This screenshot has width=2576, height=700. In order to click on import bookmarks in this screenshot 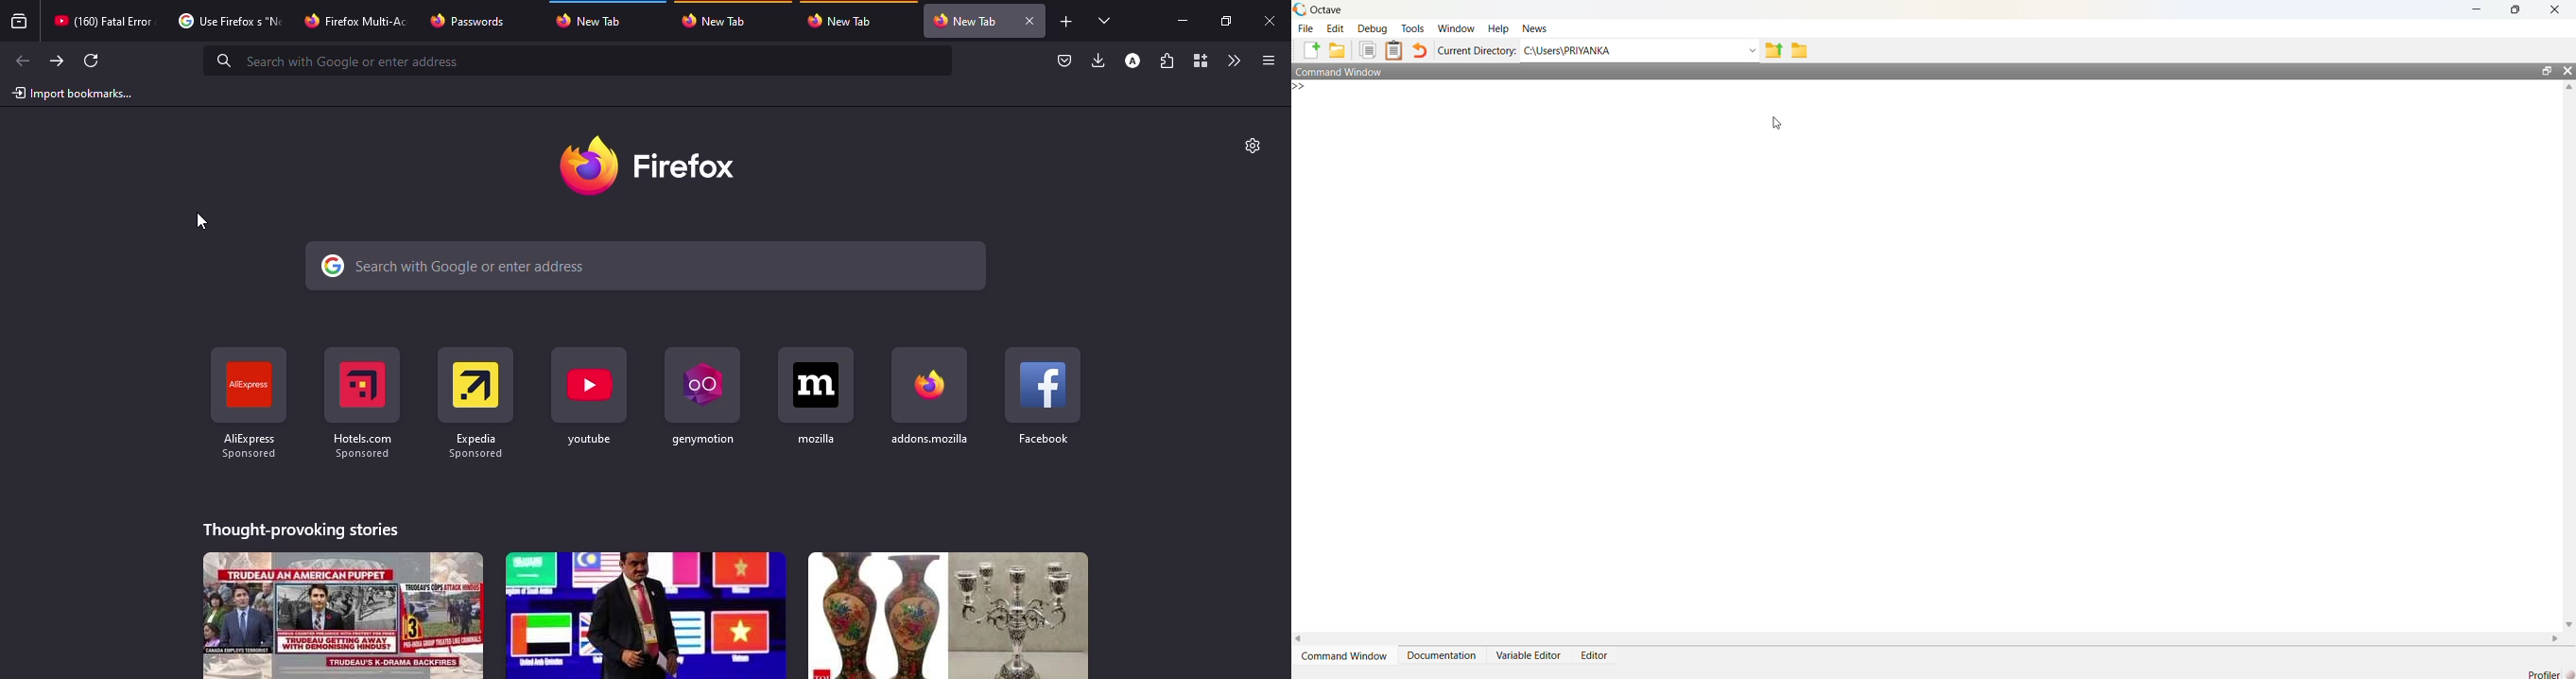, I will do `click(77, 92)`.